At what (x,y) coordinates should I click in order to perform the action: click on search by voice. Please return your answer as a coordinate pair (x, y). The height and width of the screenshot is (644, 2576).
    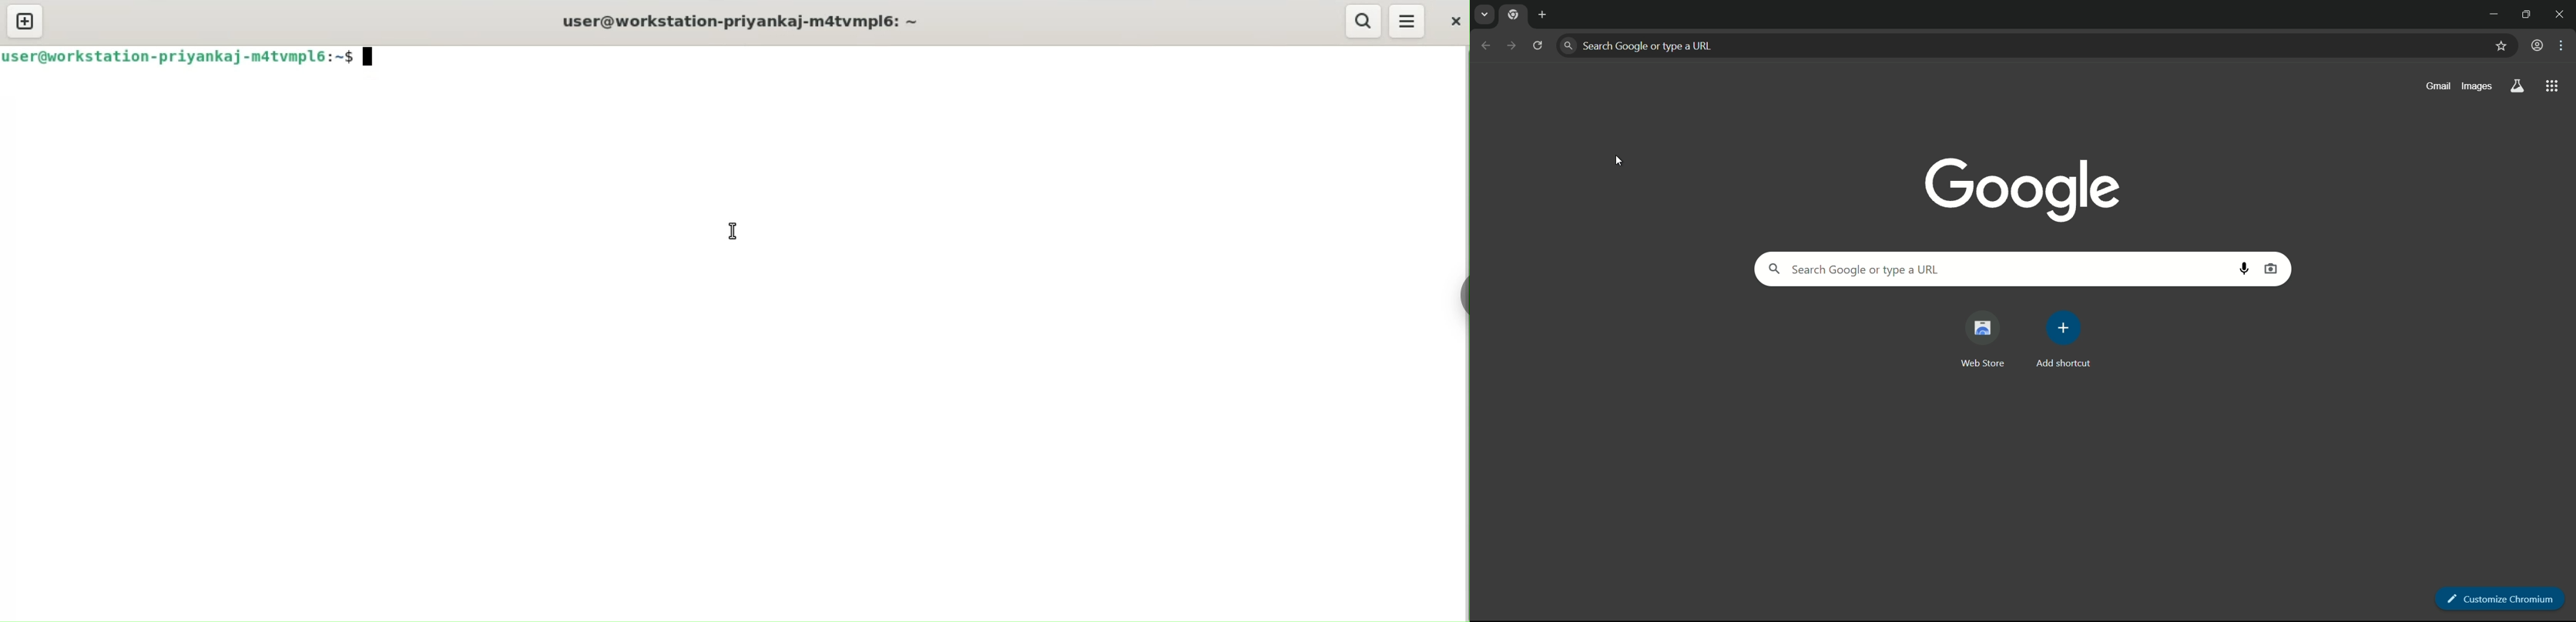
    Looking at the image, I should click on (2247, 270).